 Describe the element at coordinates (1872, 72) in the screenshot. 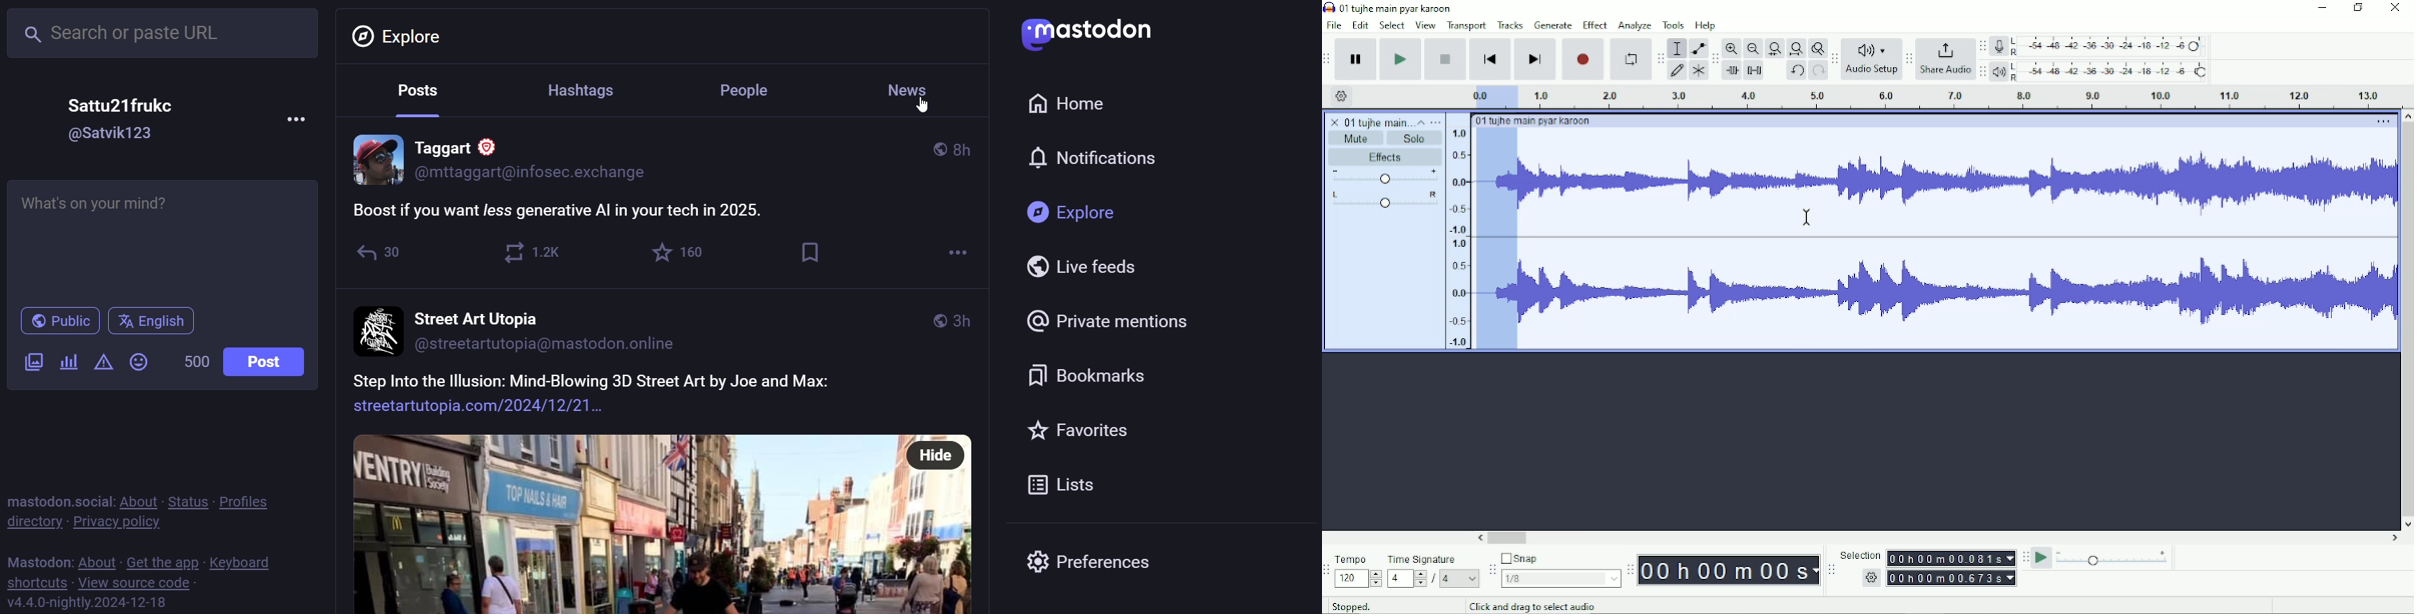

I see `Audio Setup` at that location.